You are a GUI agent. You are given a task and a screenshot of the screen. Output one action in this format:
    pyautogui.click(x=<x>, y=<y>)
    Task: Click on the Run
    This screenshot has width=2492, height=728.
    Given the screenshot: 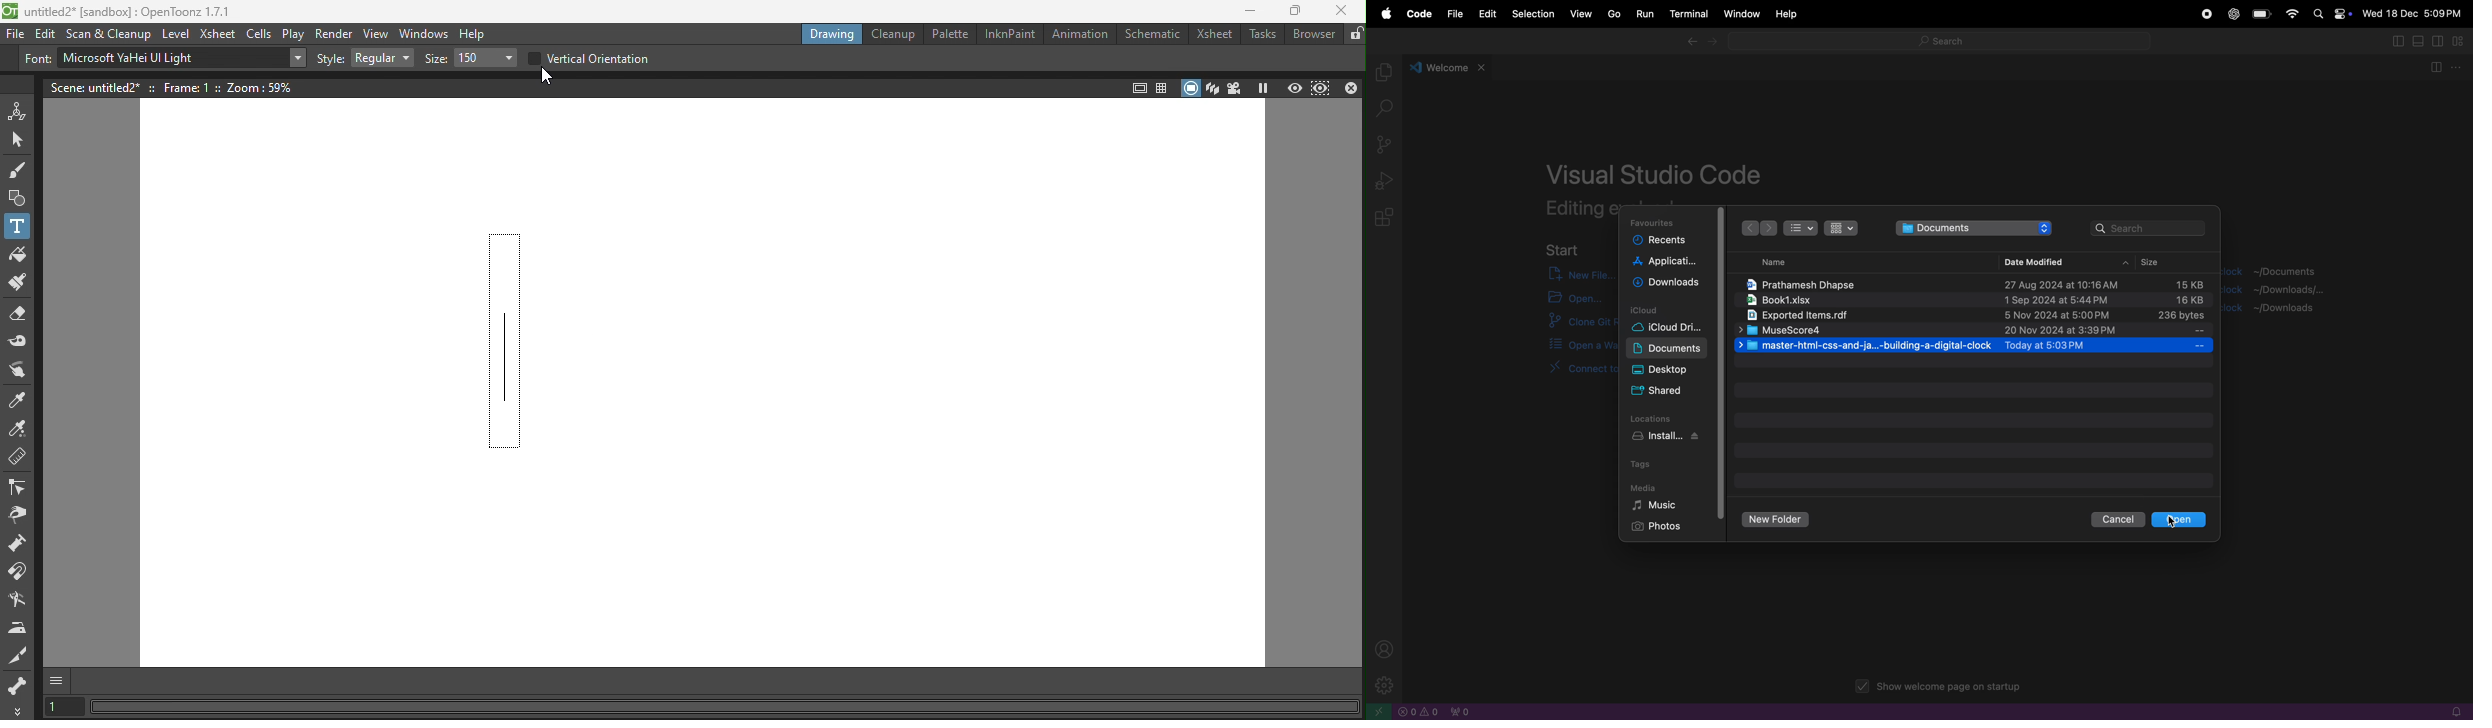 What is the action you would take?
    pyautogui.click(x=1643, y=14)
    